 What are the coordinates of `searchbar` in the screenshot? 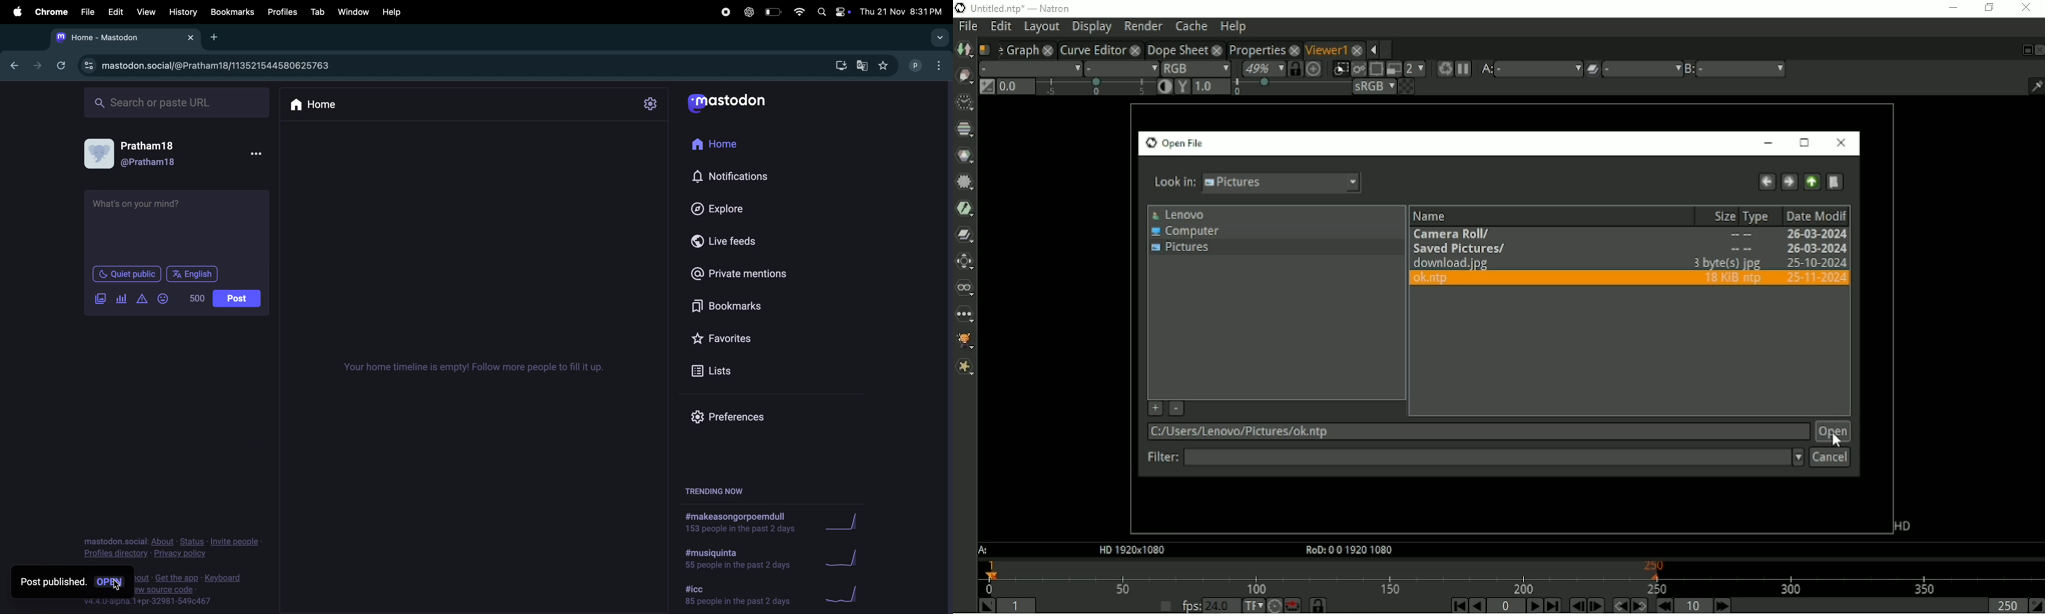 It's located at (178, 103).